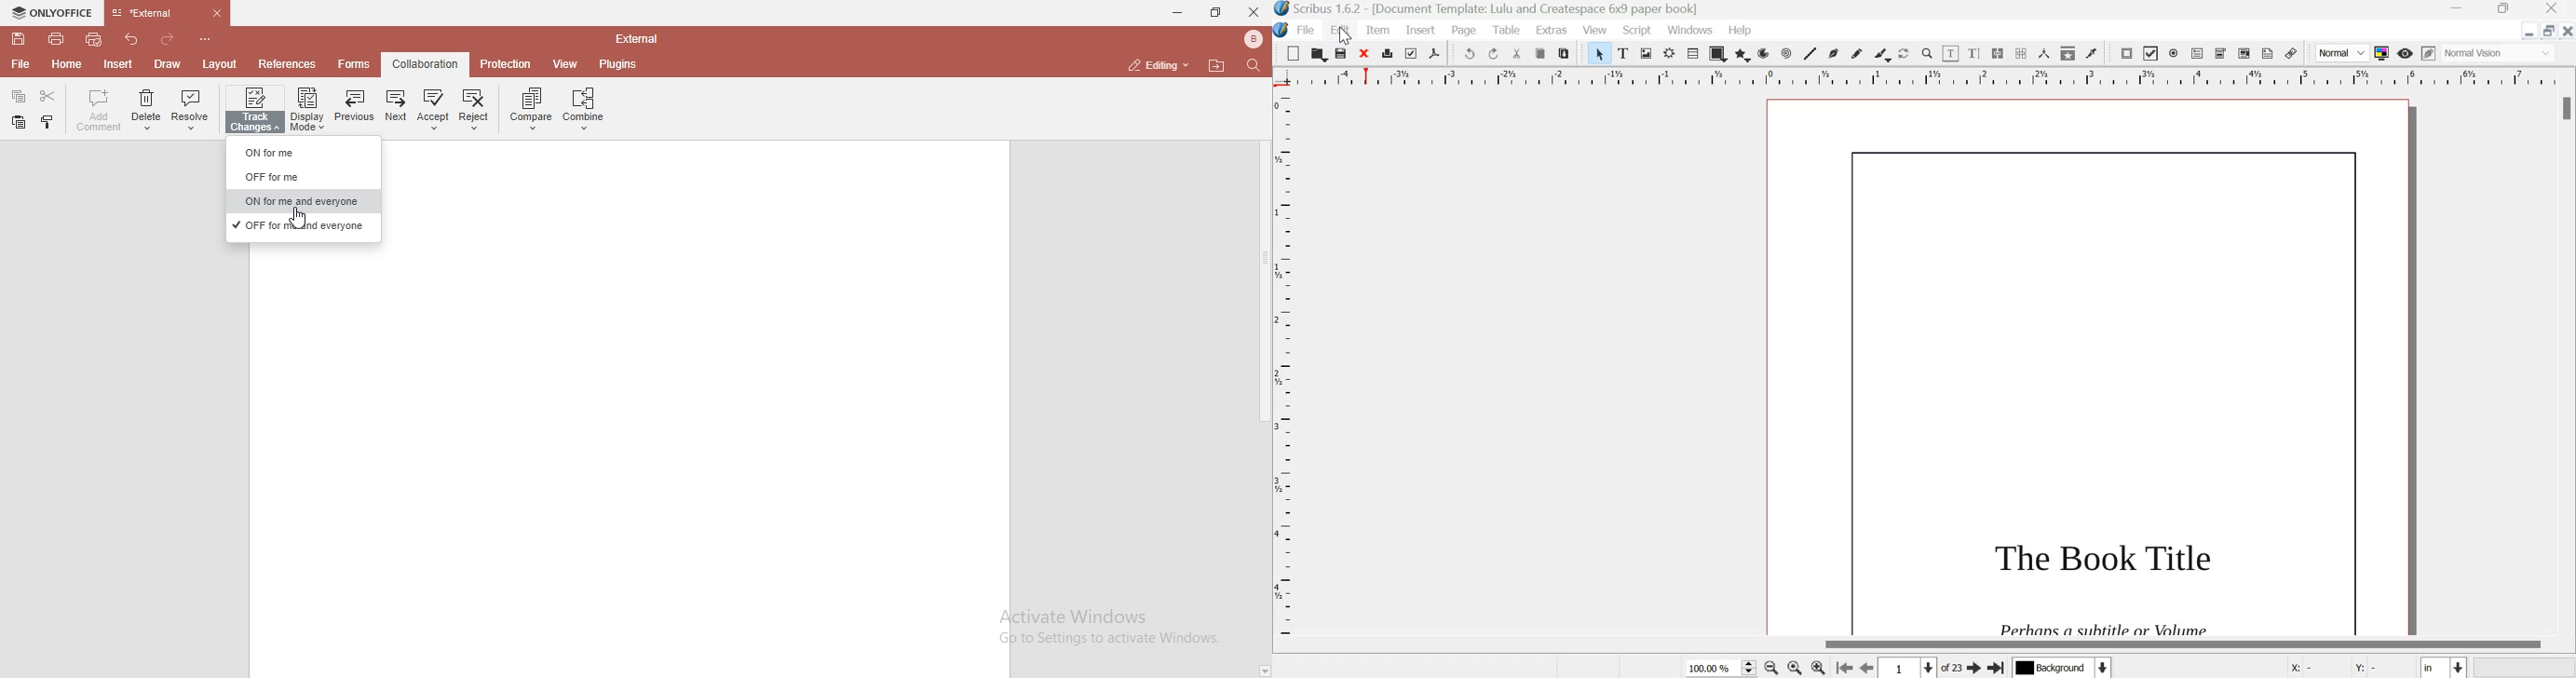 The image size is (2576, 700). I want to click on Zoom in, so click(1821, 666).